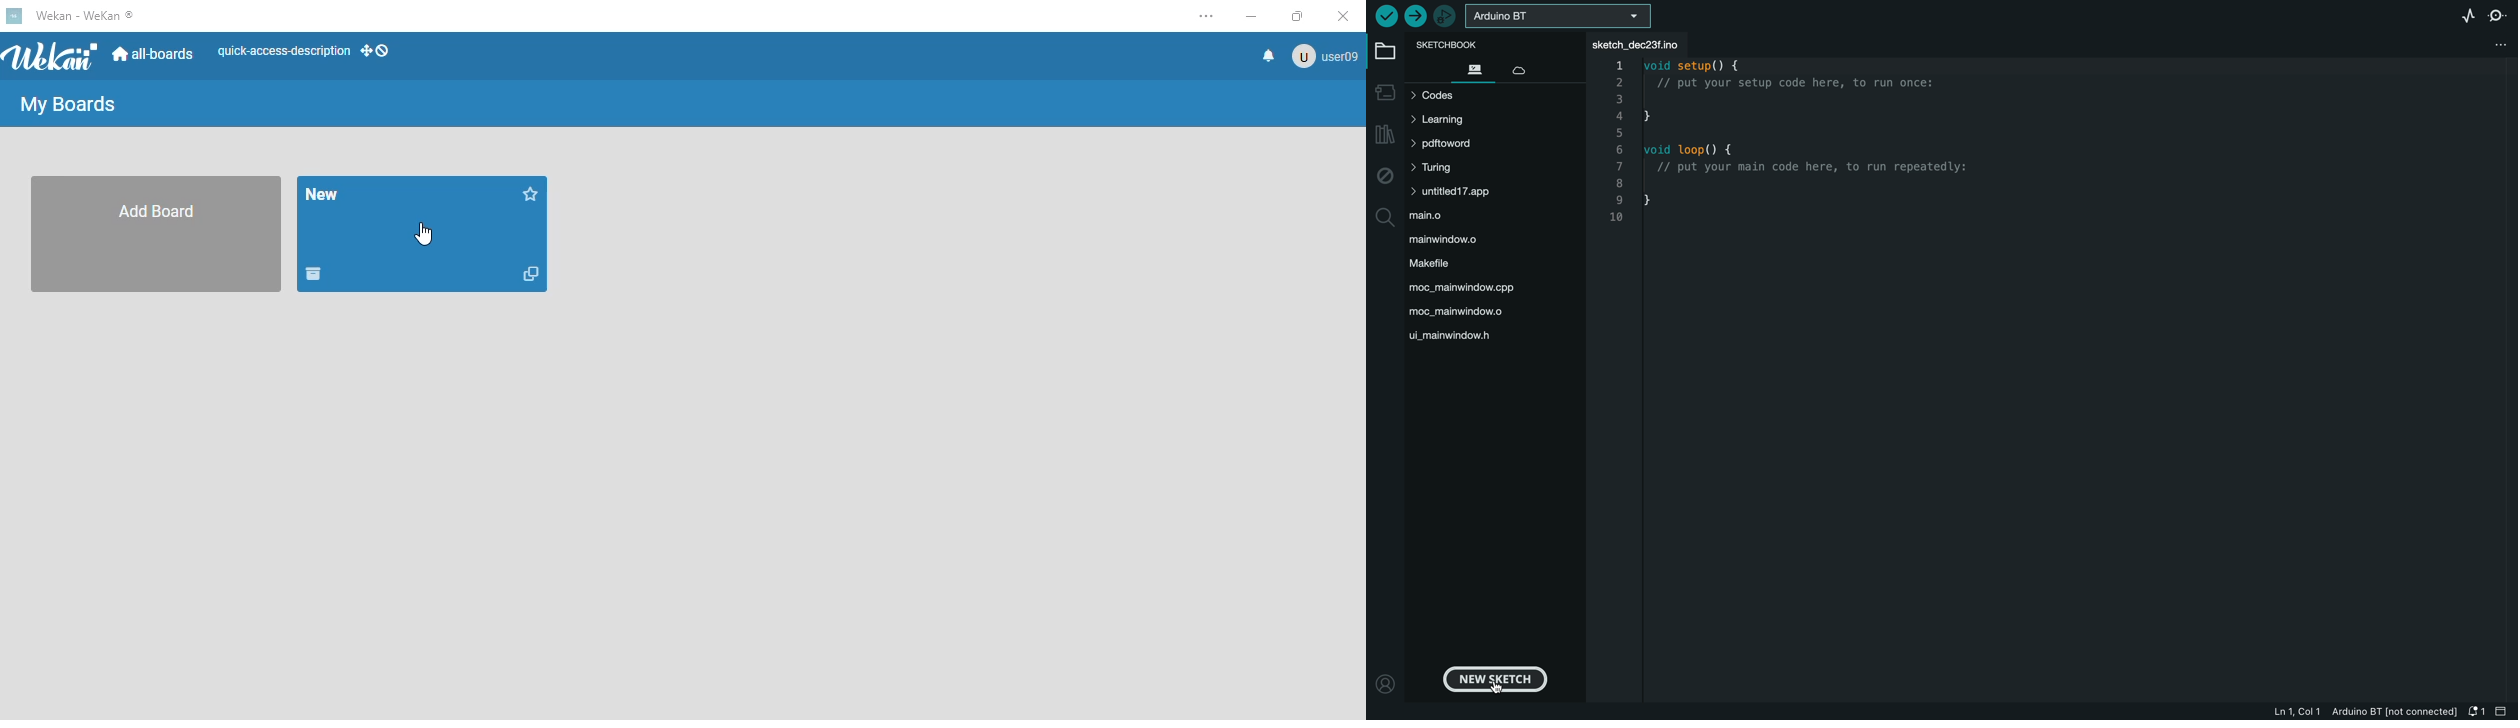 This screenshot has width=2520, height=728. Describe the element at coordinates (313, 274) in the screenshot. I see `move to archive` at that location.